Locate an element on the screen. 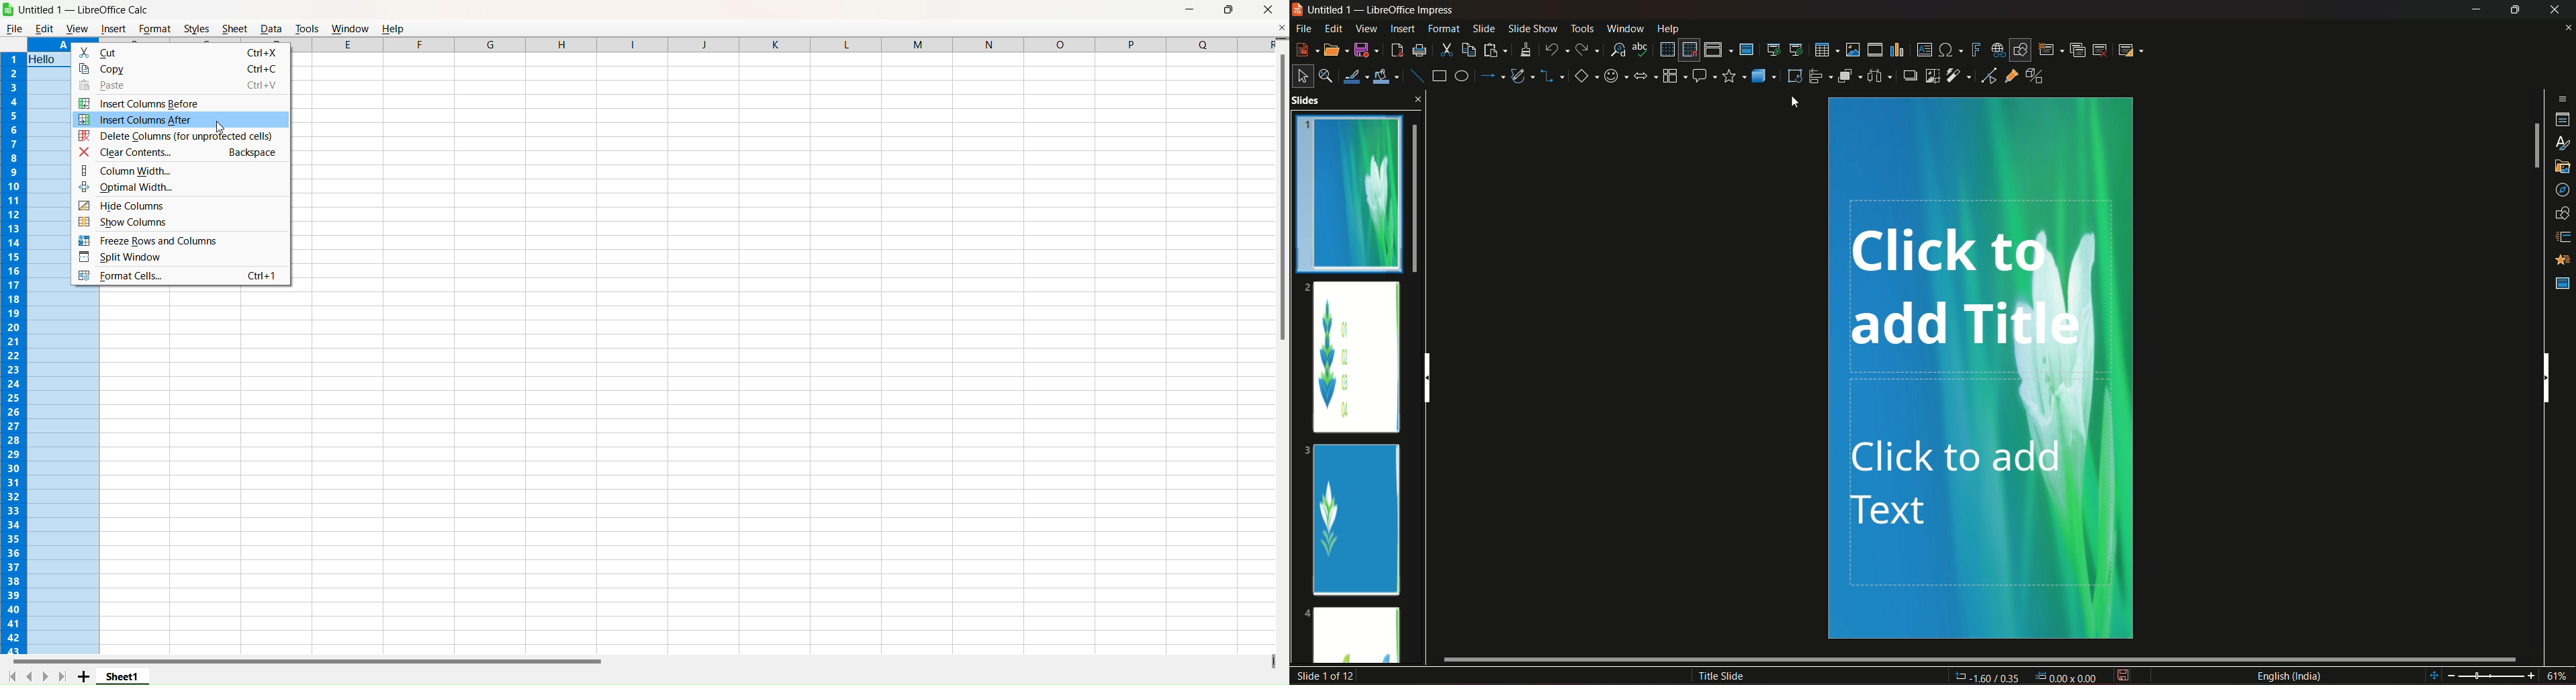 This screenshot has width=2576, height=700. title slide is located at coordinates (1719, 675).